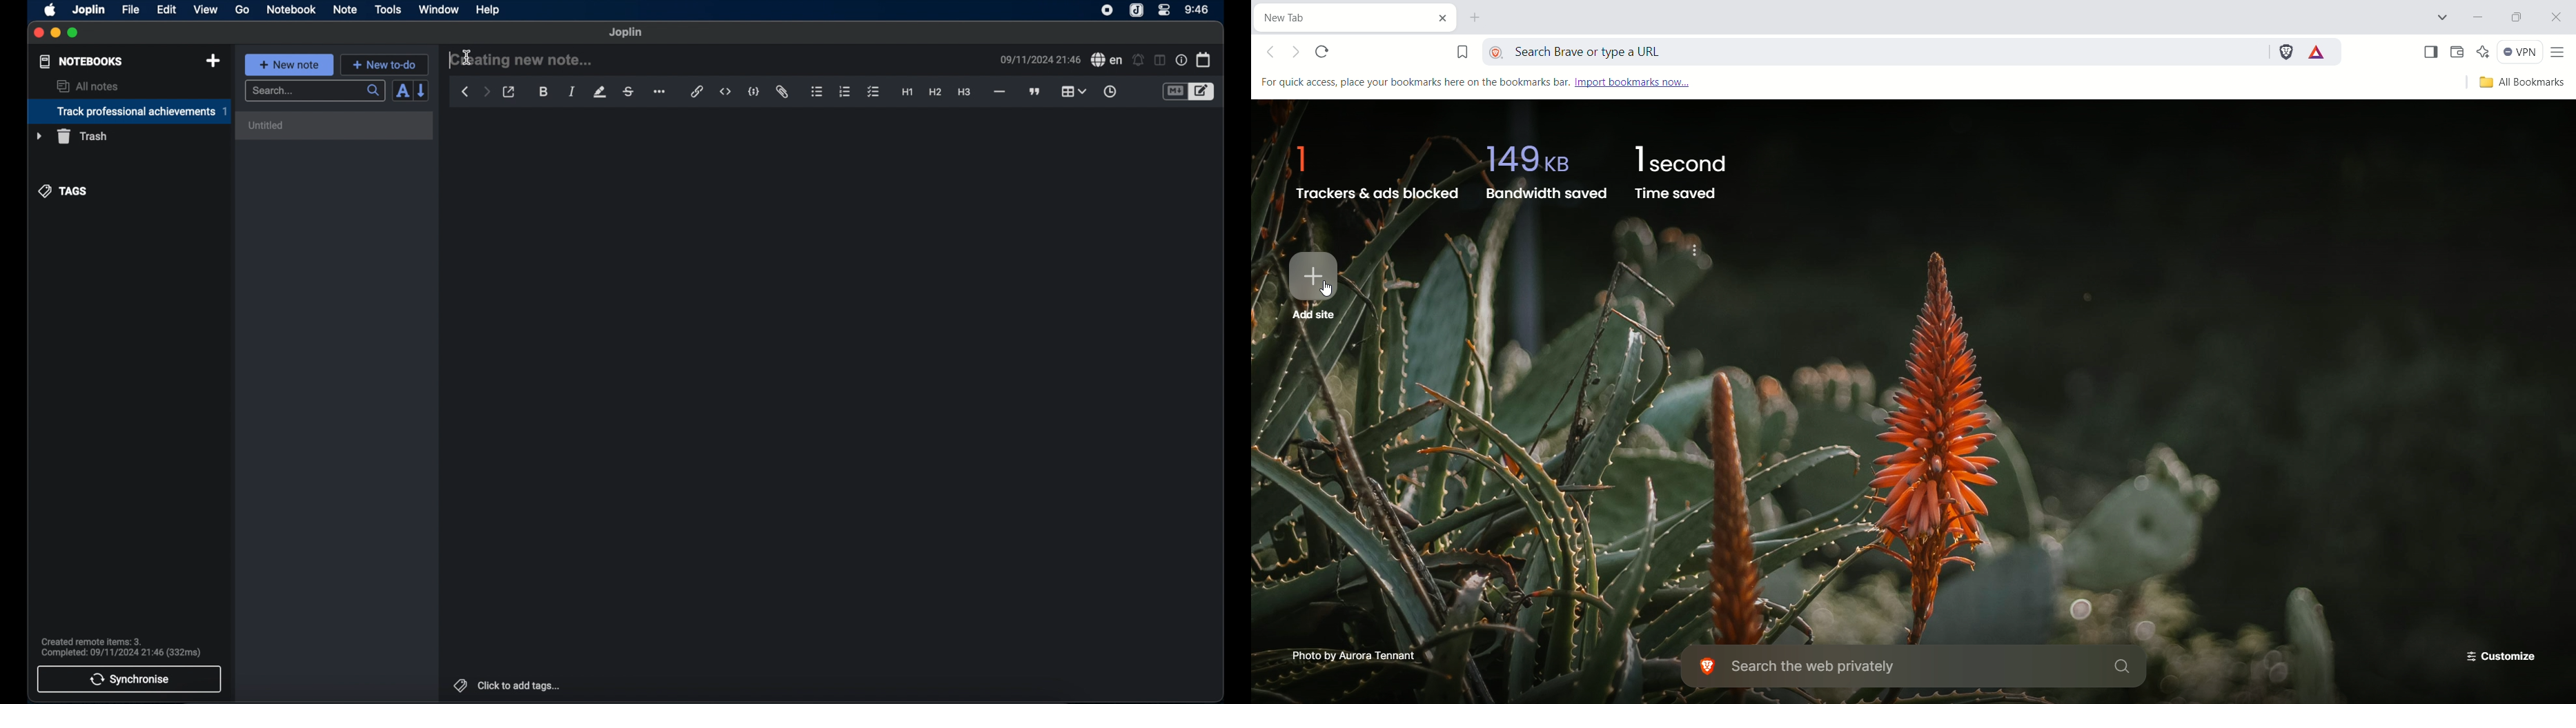 The image size is (2576, 728). What do you see at coordinates (291, 10) in the screenshot?
I see `notebook` at bounding box center [291, 10].